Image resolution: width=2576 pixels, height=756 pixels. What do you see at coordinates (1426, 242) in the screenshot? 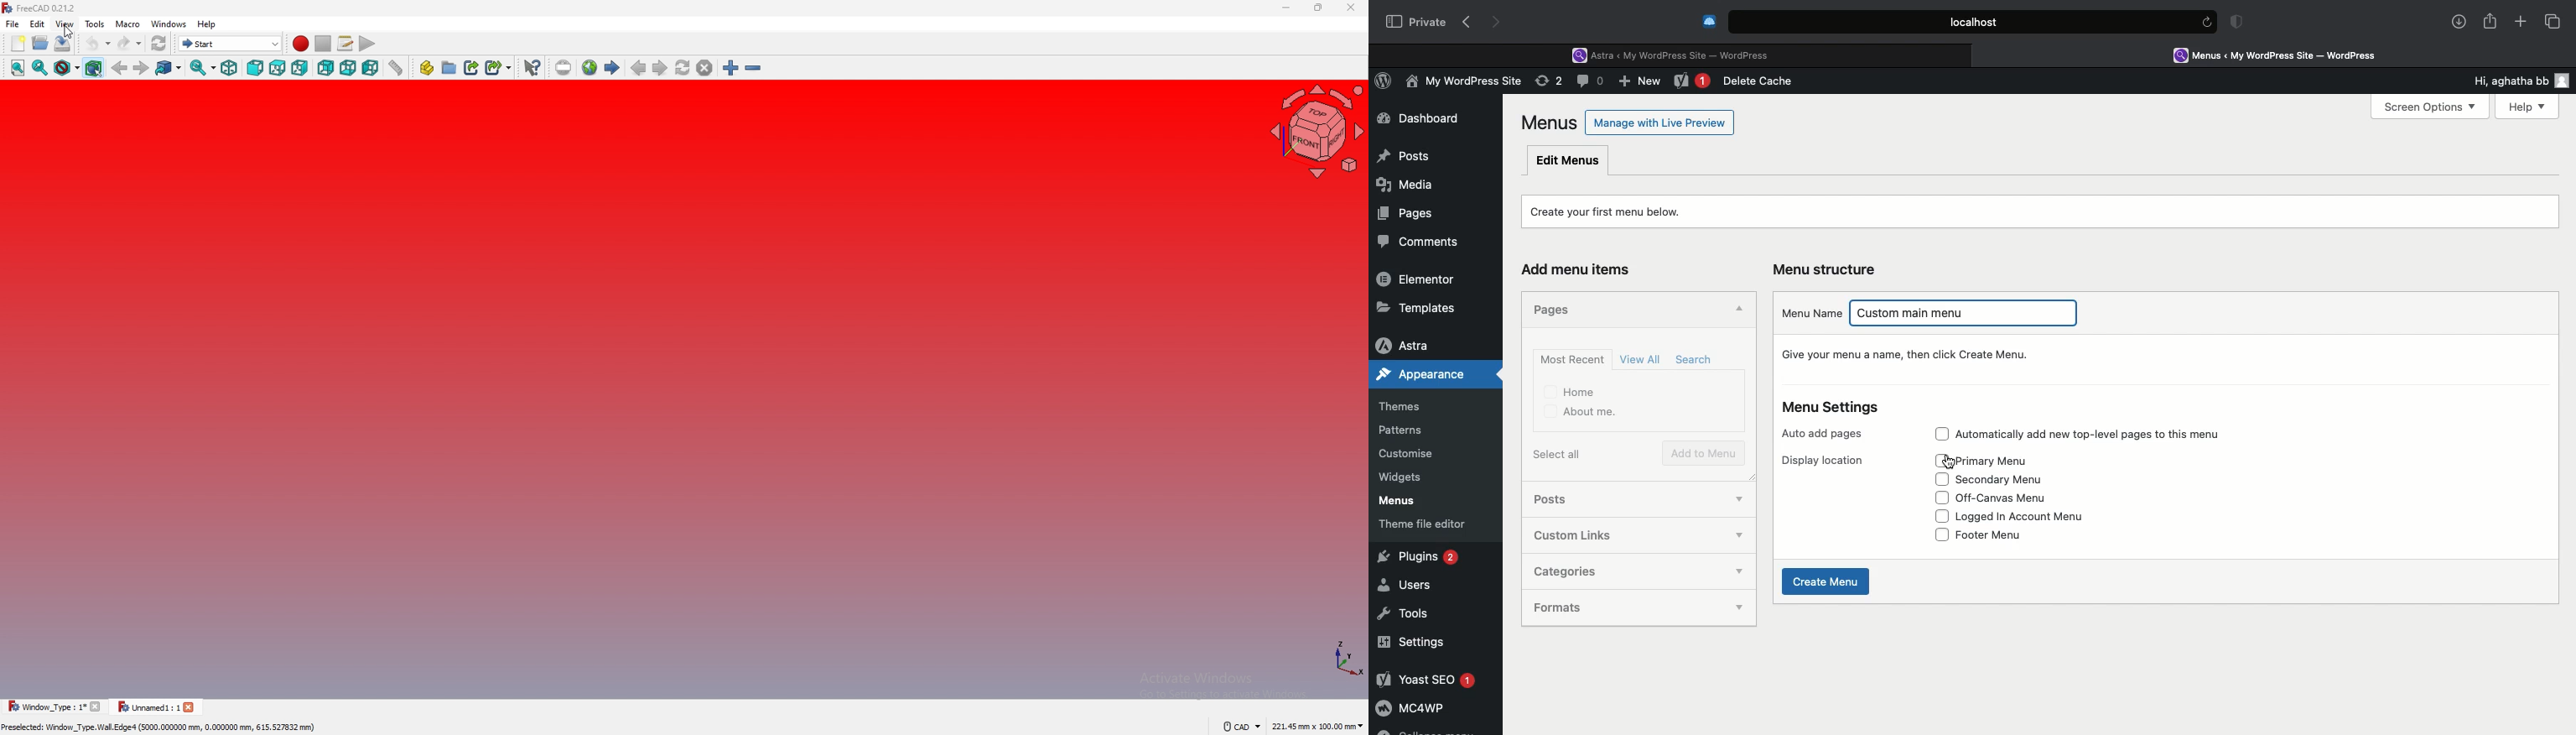
I see `Comments` at bounding box center [1426, 242].